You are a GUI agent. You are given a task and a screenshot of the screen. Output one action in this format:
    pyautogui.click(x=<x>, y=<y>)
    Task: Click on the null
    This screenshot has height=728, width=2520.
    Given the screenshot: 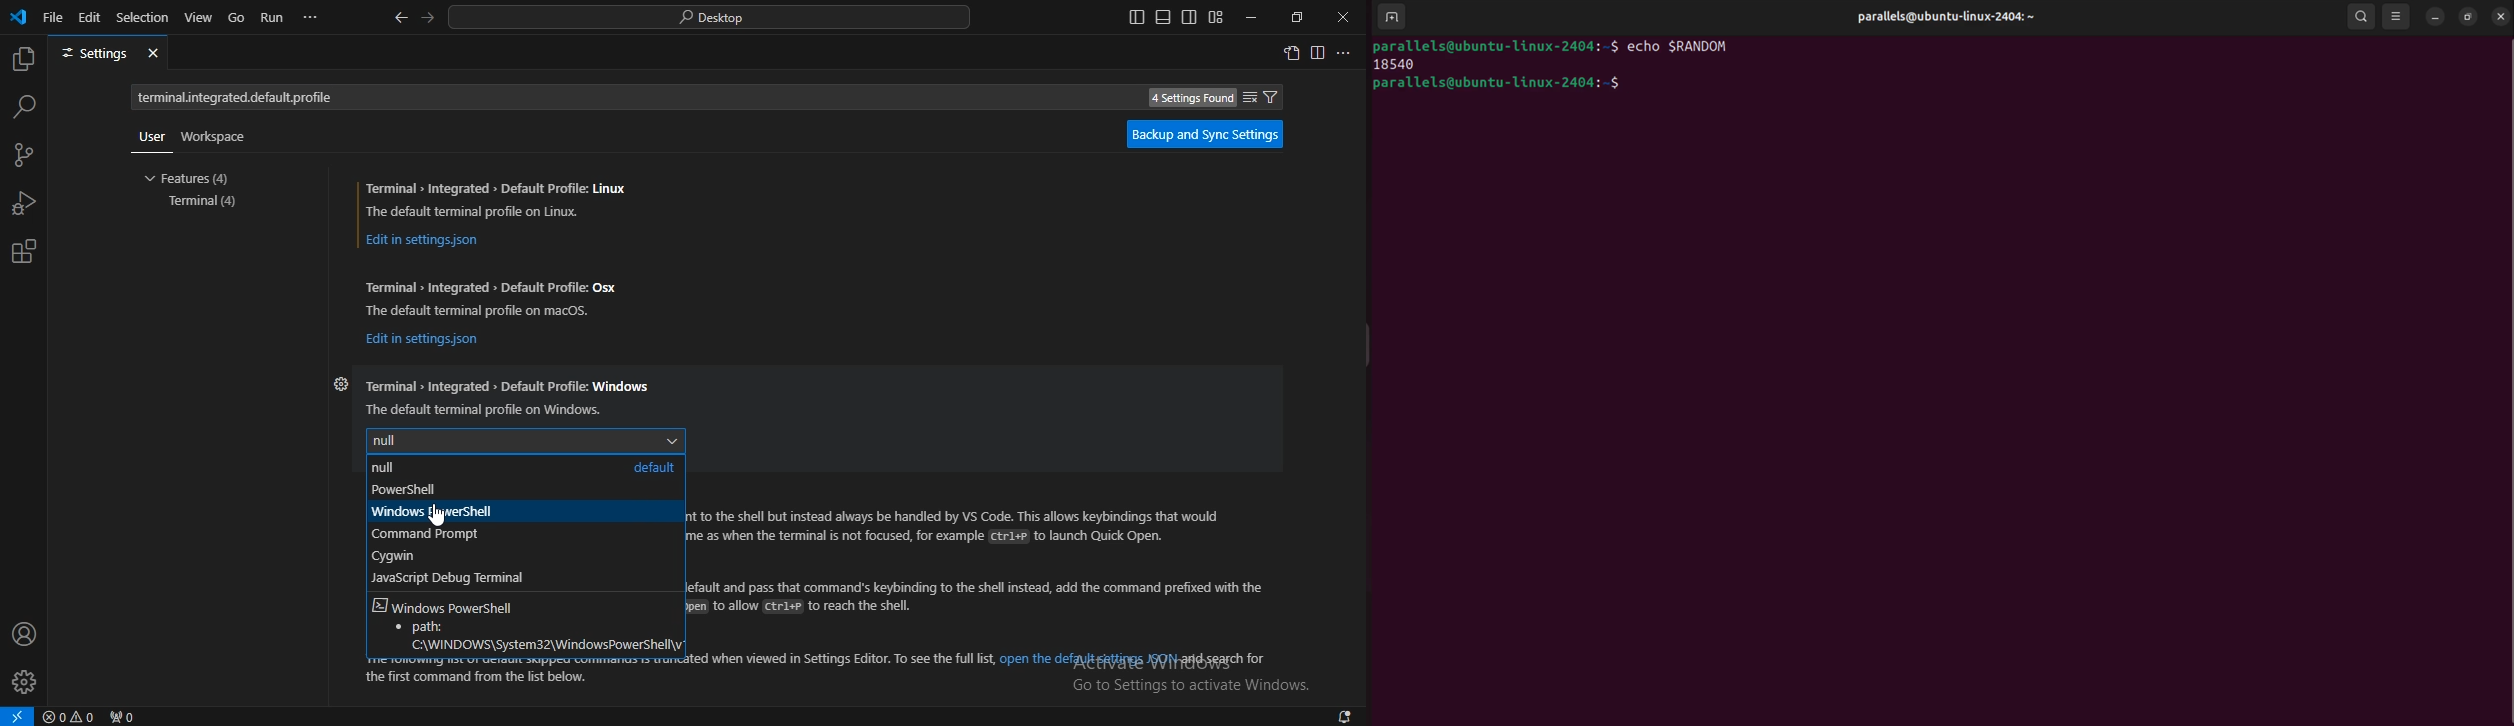 What is the action you would take?
    pyautogui.click(x=402, y=467)
    